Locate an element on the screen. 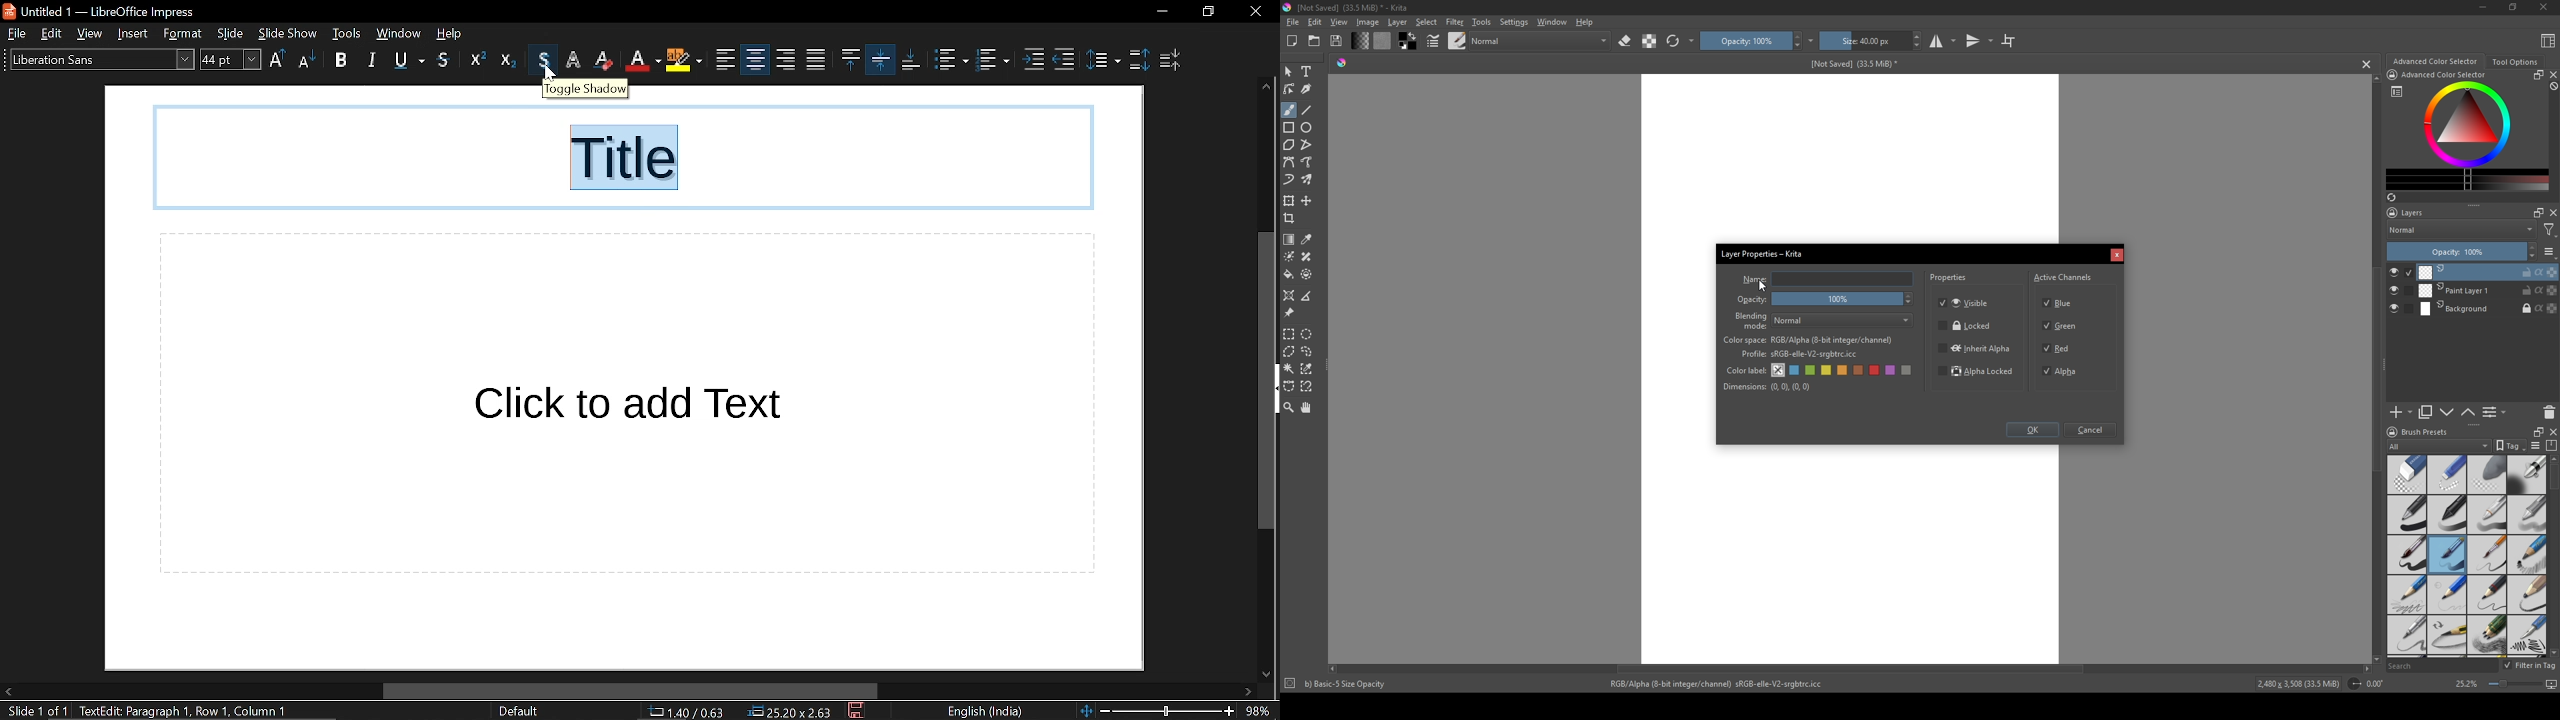  current zoom is located at coordinates (1261, 711).